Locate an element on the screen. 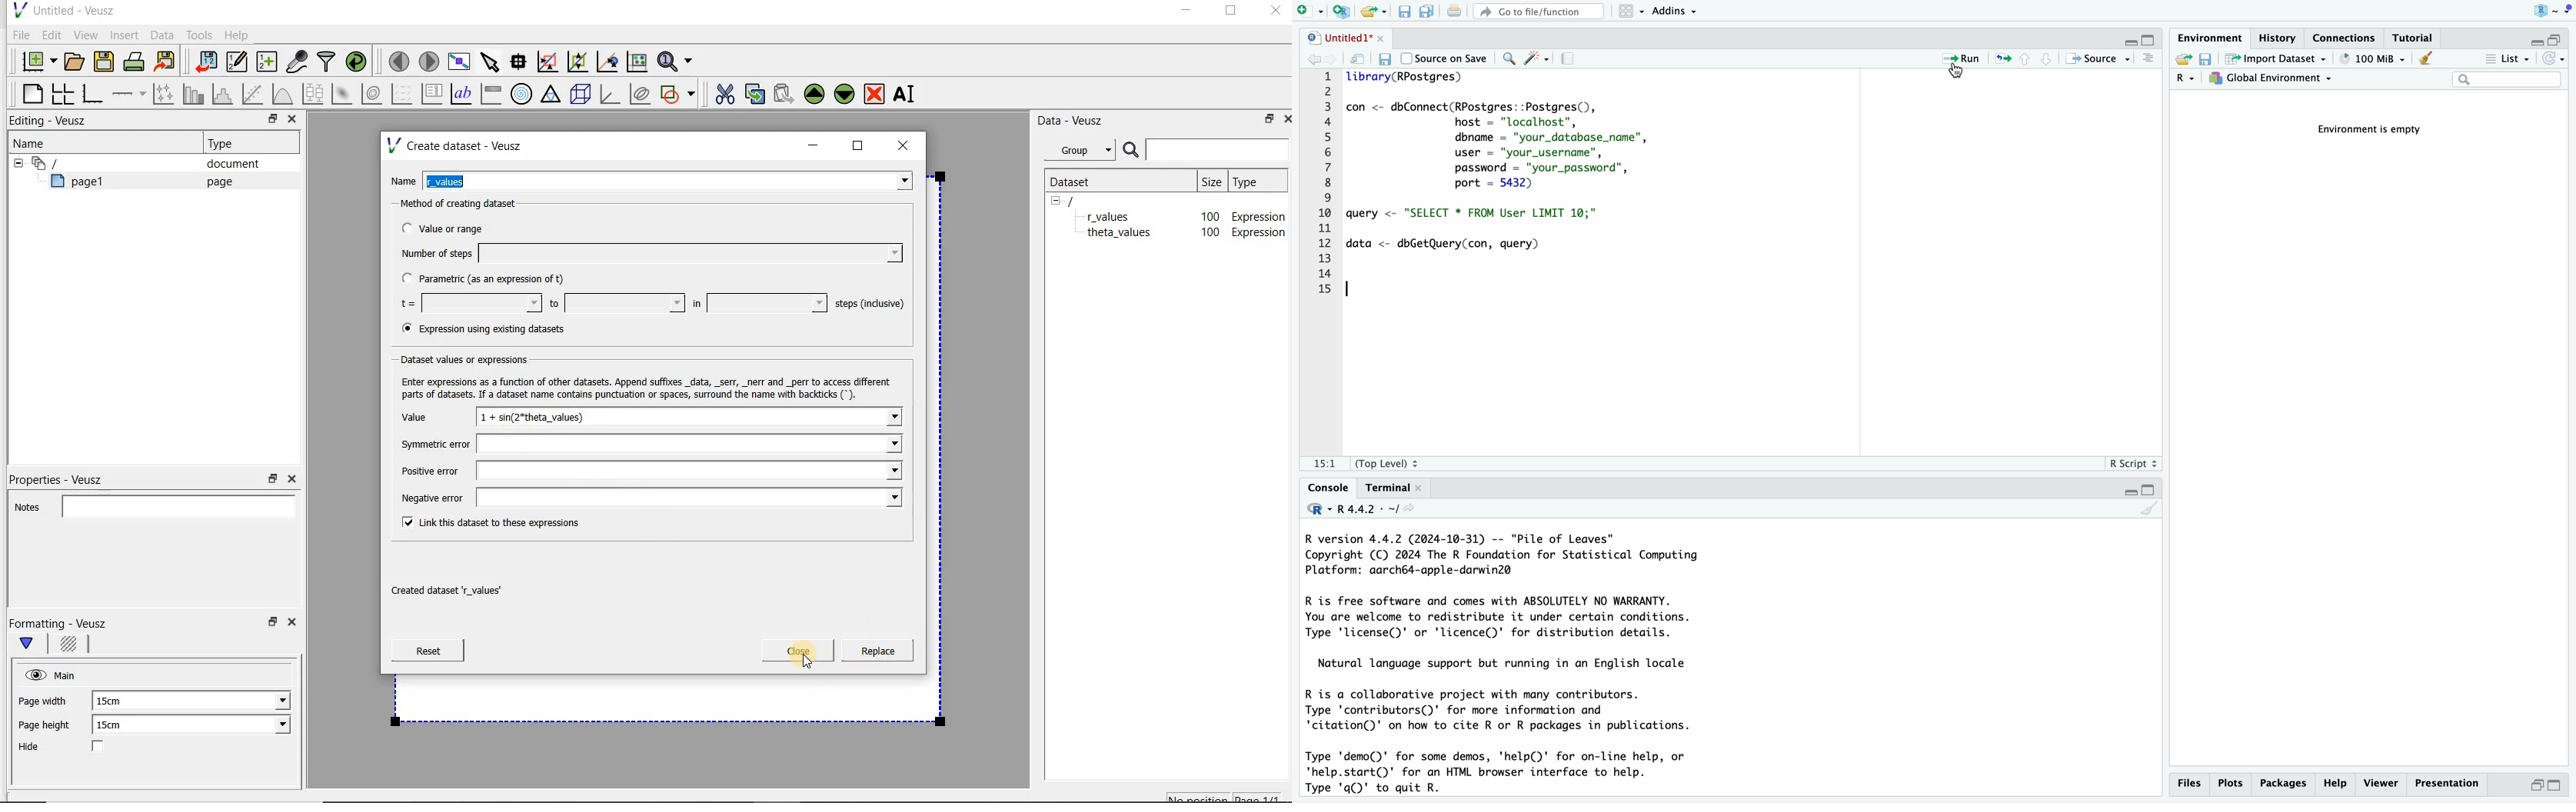 This screenshot has height=812, width=2576. run the current line or selection is located at coordinates (1963, 61).